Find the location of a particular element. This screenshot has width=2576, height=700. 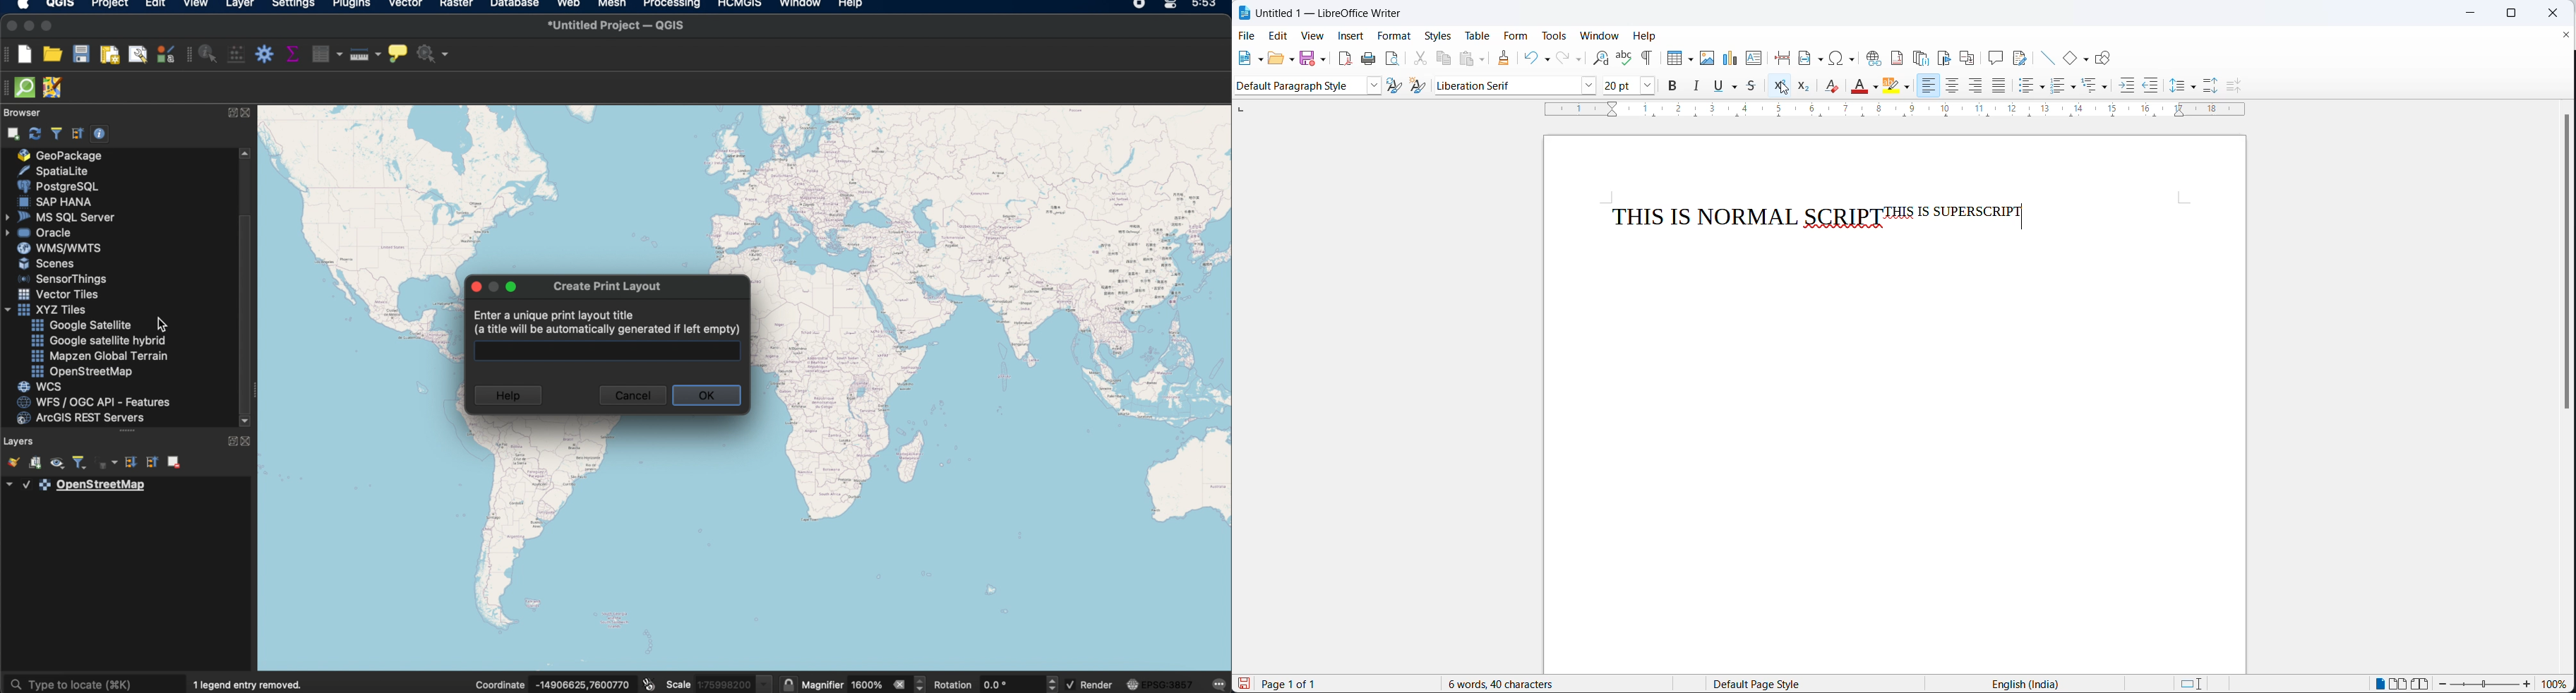

scroll up arrow is located at coordinates (246, 153).